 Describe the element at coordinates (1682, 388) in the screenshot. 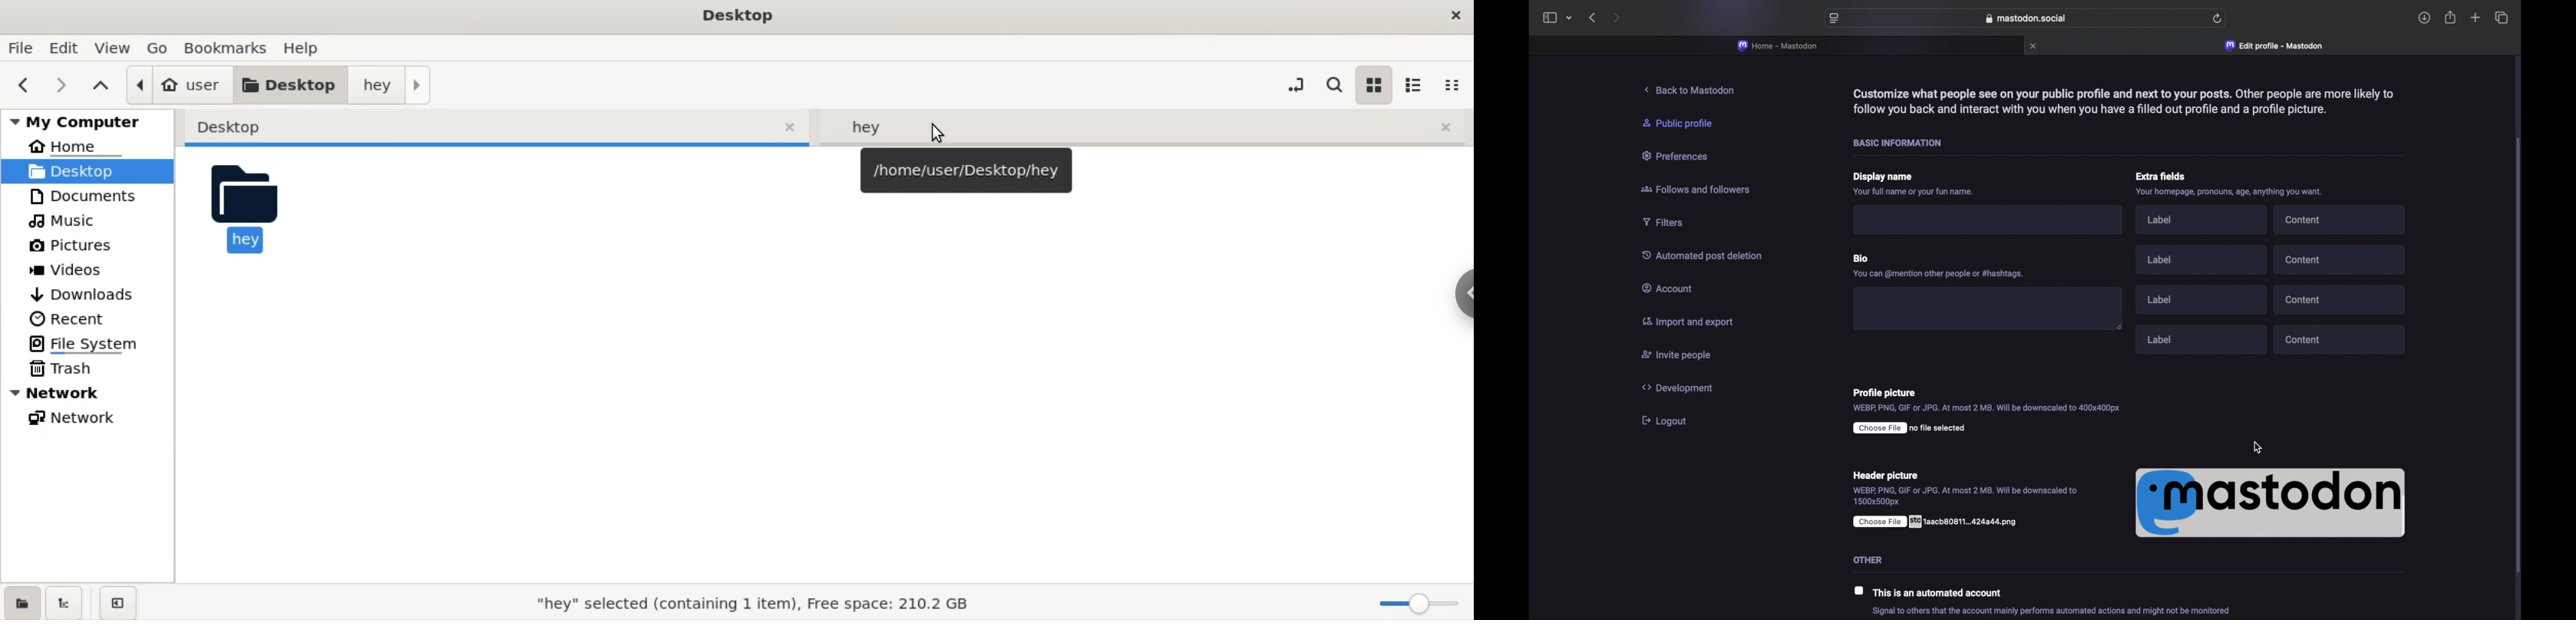

I see `<> Development` at that location.